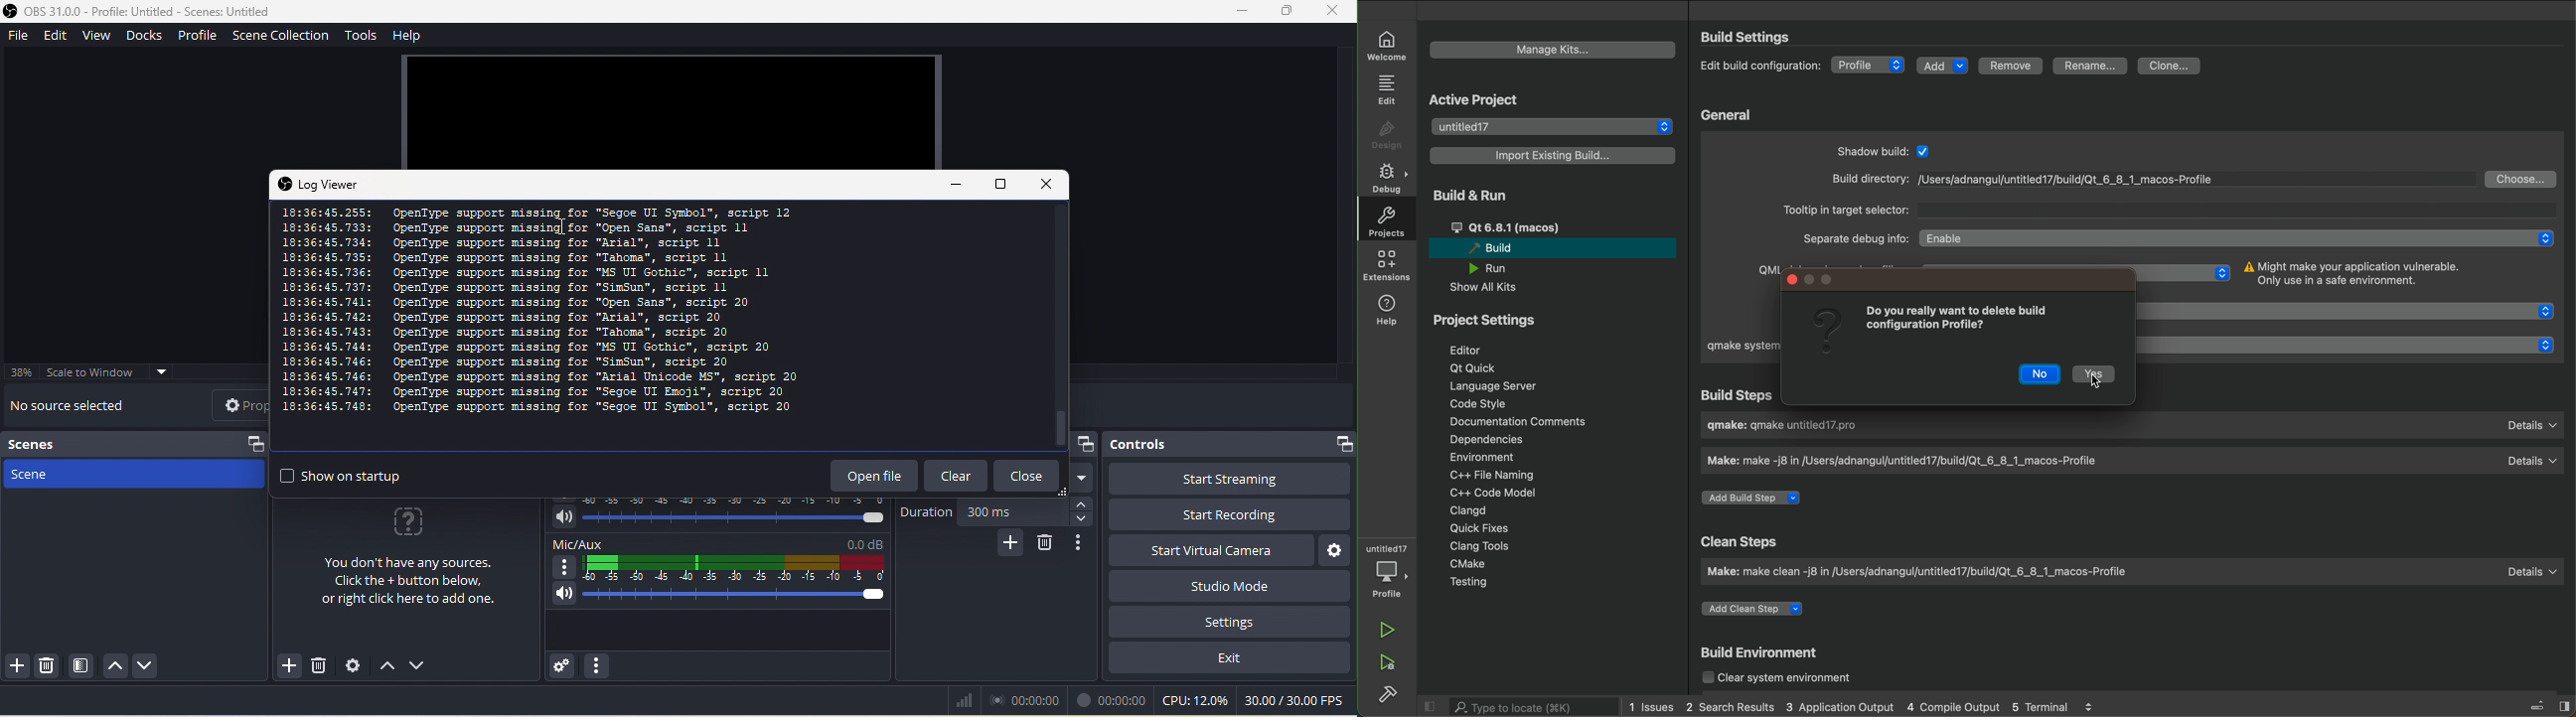 The image size is (2576, 728). What do you see at coordinates (1049, 184) in the screenshot?
I see `close` at bounding box center [1049, 184].